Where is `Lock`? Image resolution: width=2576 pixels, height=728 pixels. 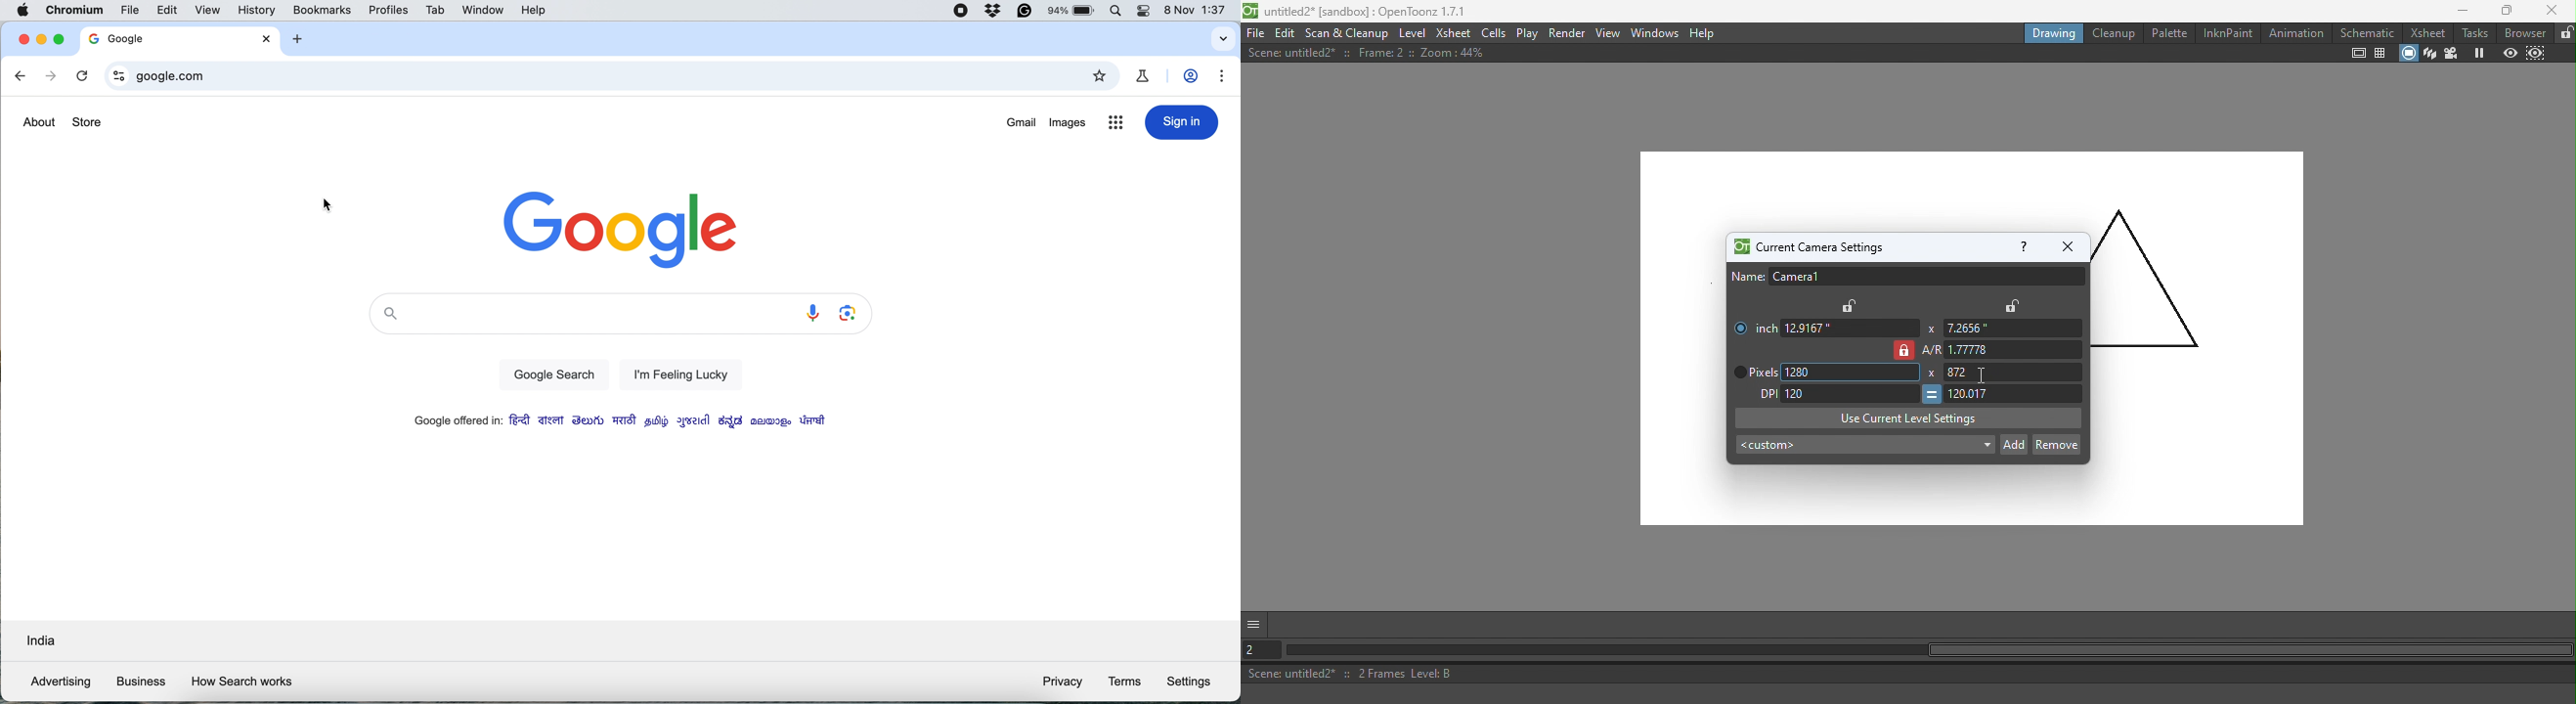 Lock is located at coordinates (1851, 305).